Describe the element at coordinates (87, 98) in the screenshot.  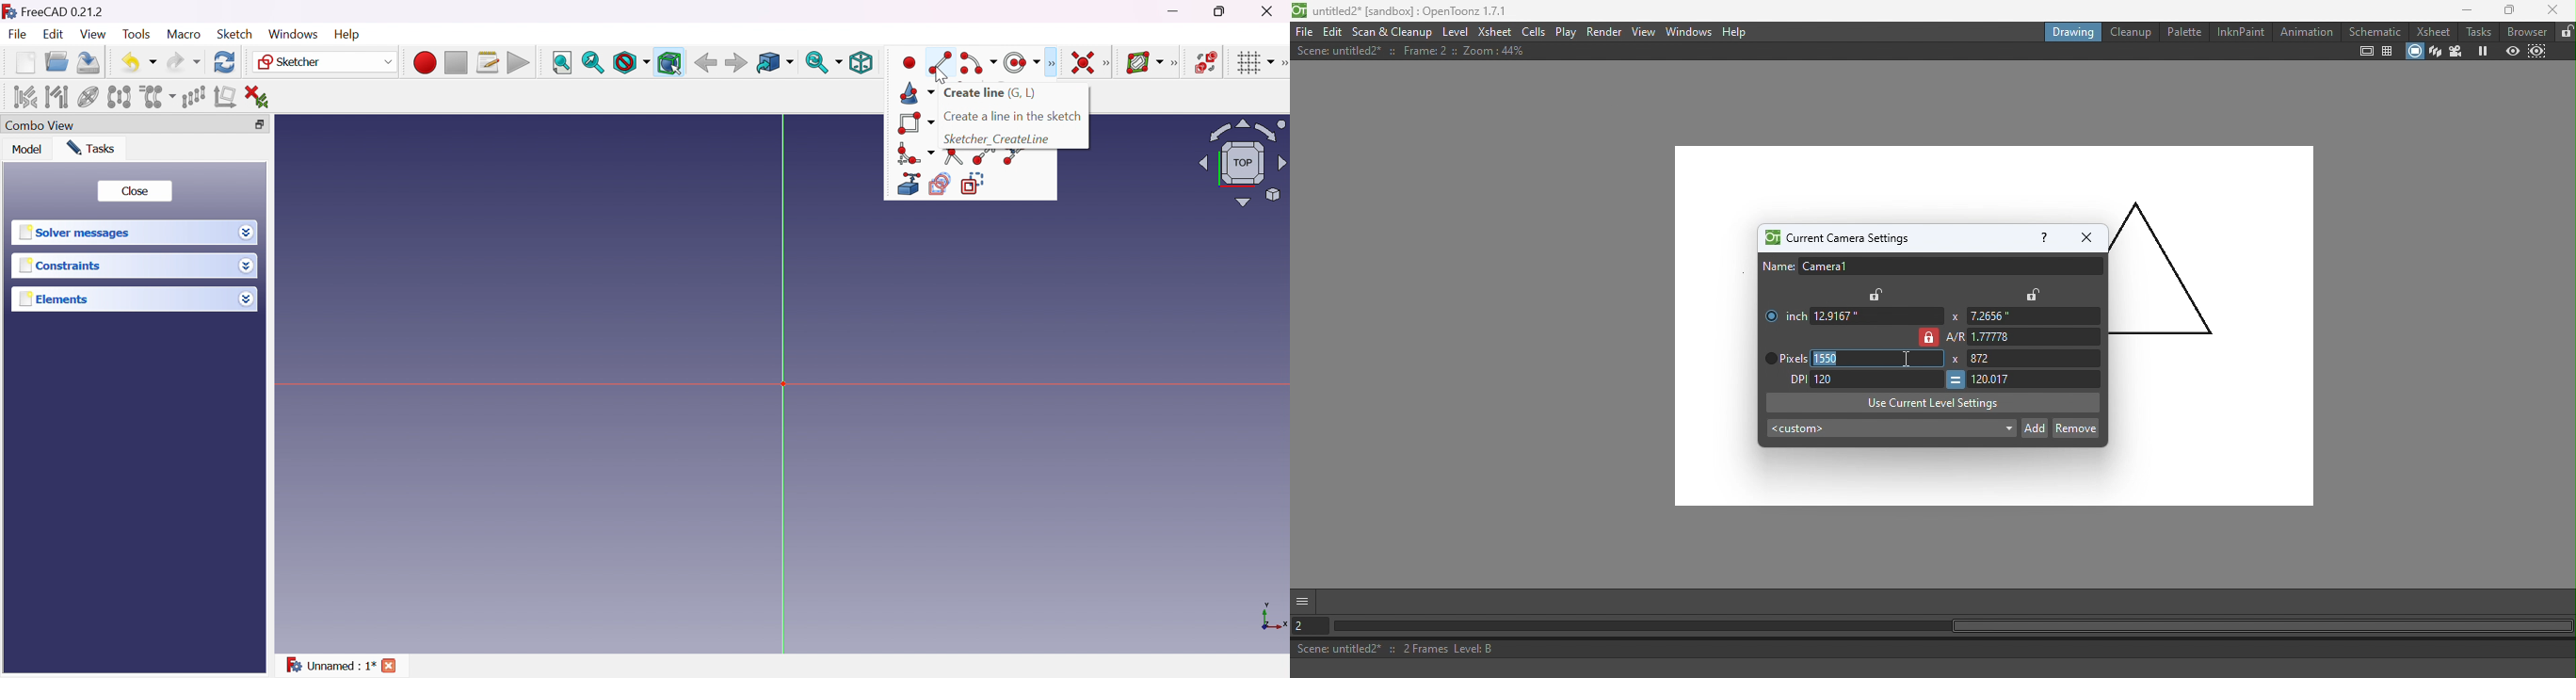
I see `Show/hide internal geometry` at that location.